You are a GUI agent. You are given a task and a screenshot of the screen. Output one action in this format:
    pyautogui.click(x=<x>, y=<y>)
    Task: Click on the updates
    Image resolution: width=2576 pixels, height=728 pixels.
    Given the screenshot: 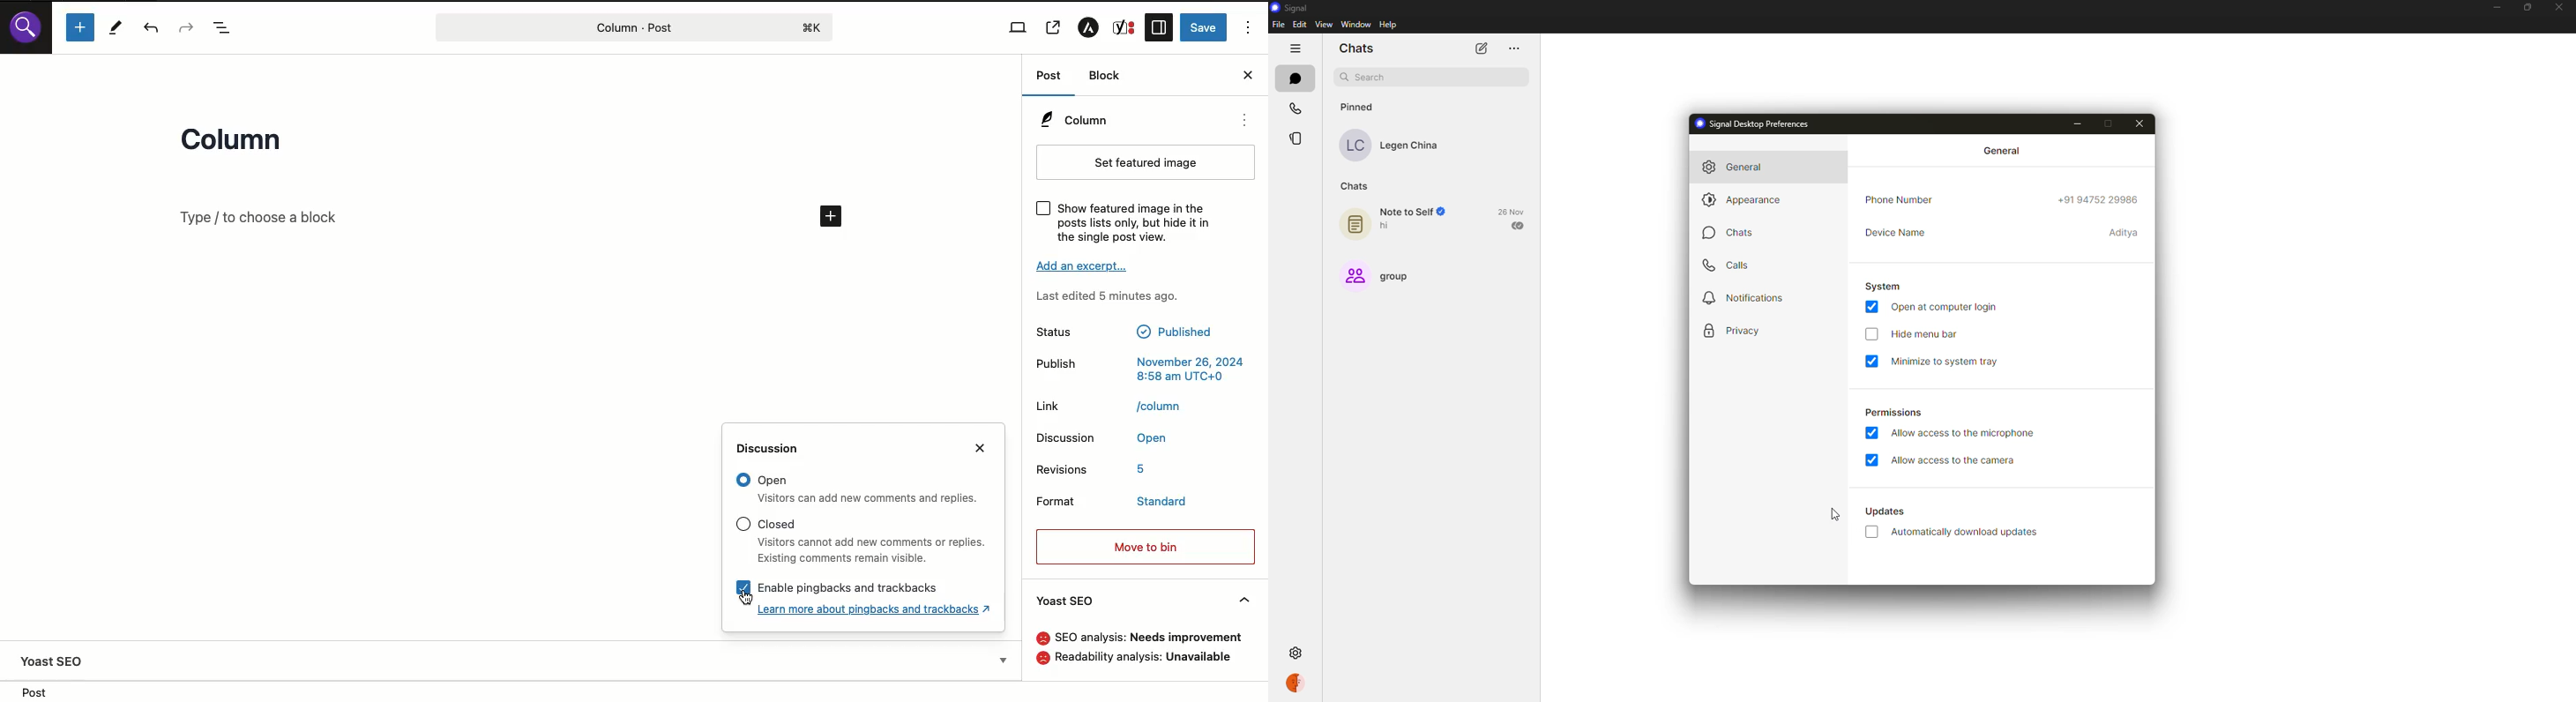 What is the action you would take?
    pyautogui.click(x=1888, y=512)
    